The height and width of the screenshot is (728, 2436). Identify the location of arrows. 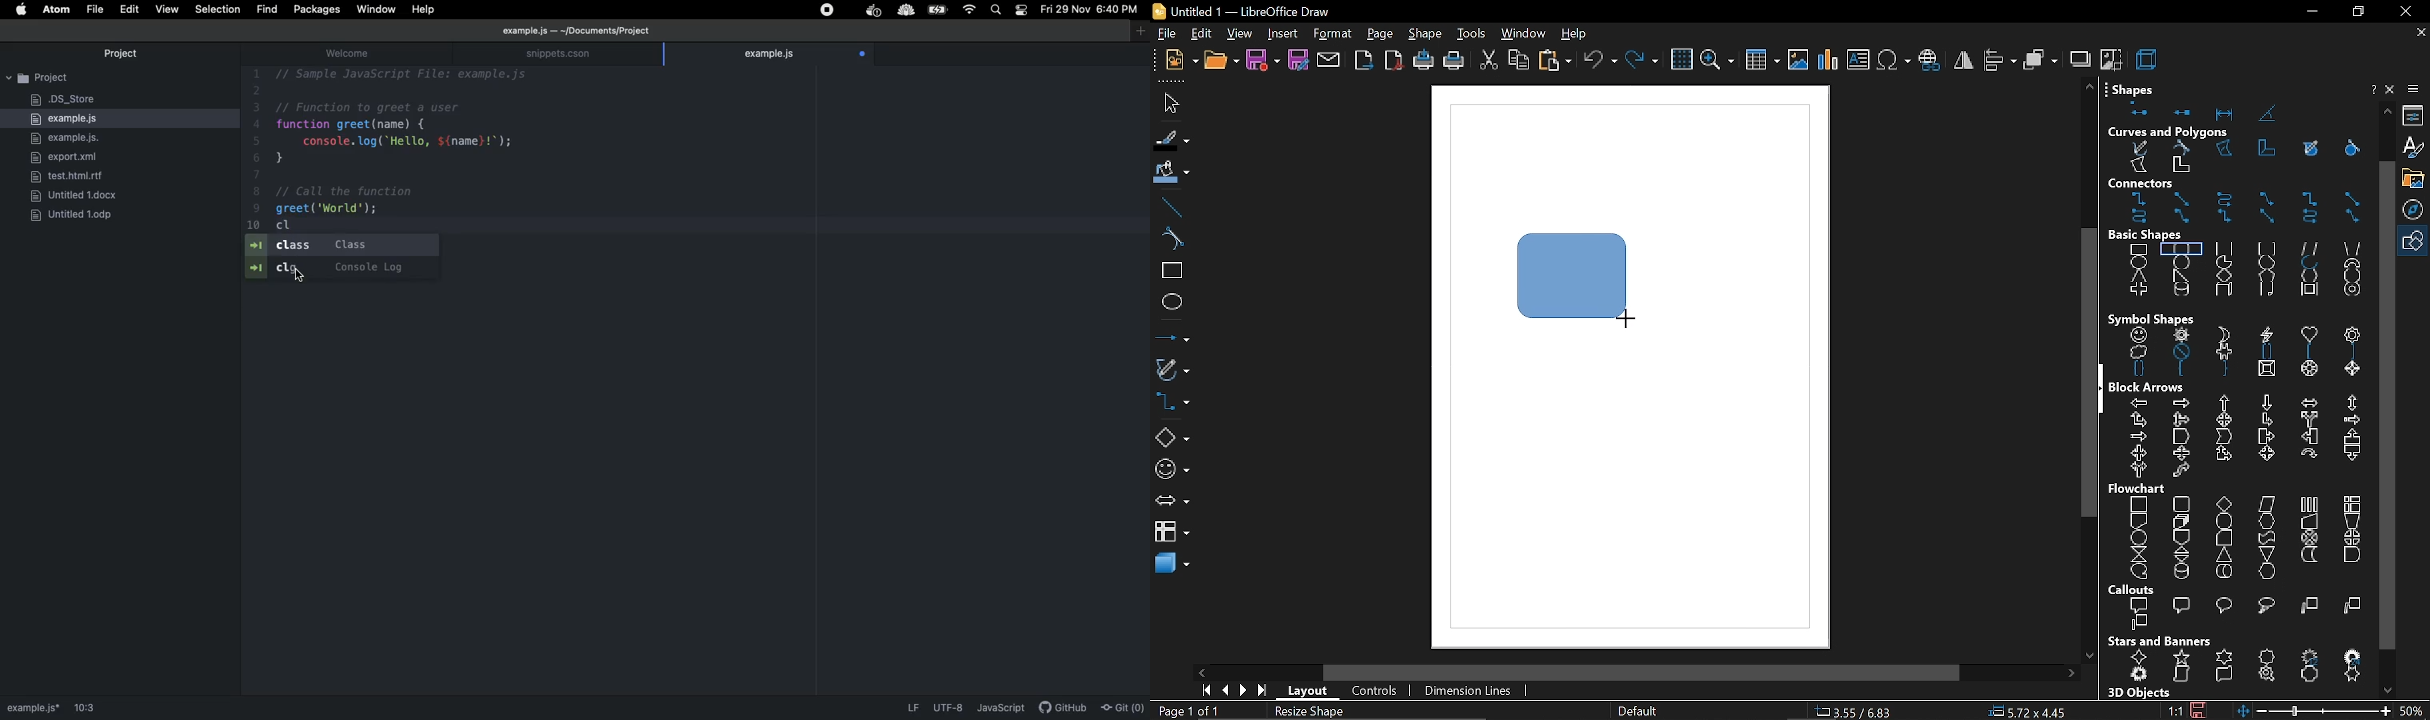
(1171, 503).